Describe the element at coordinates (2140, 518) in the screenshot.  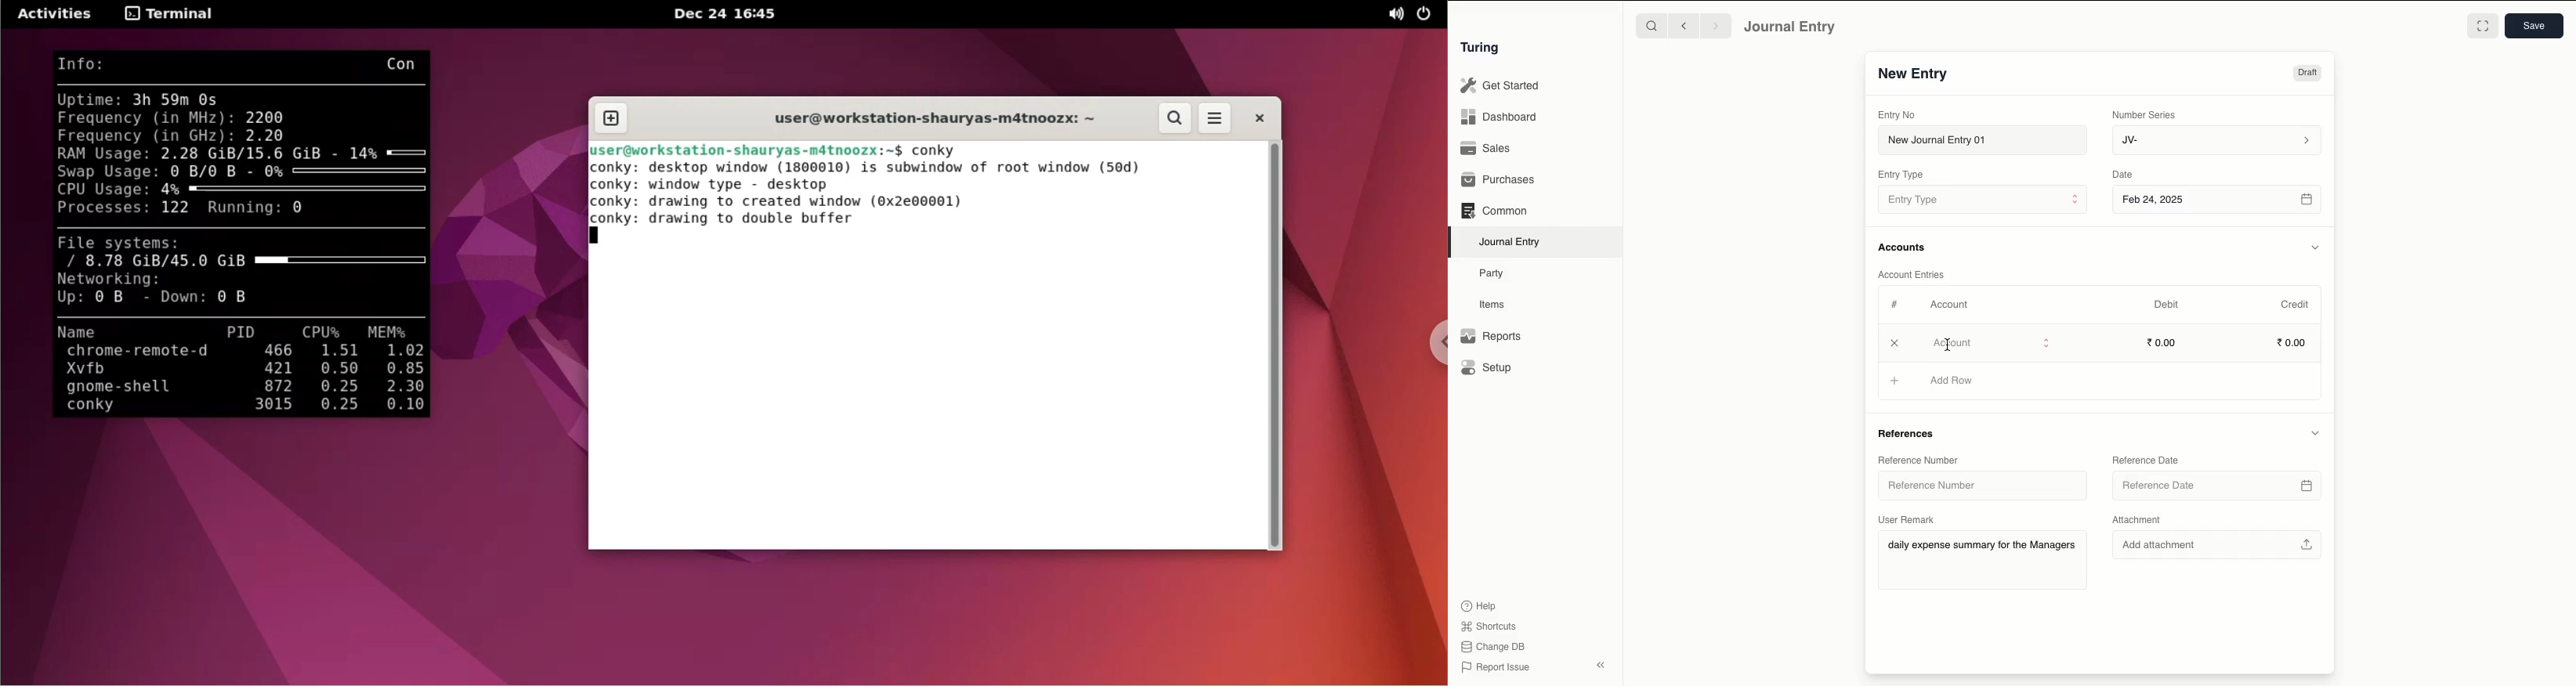
I see `Attachment` at that location.